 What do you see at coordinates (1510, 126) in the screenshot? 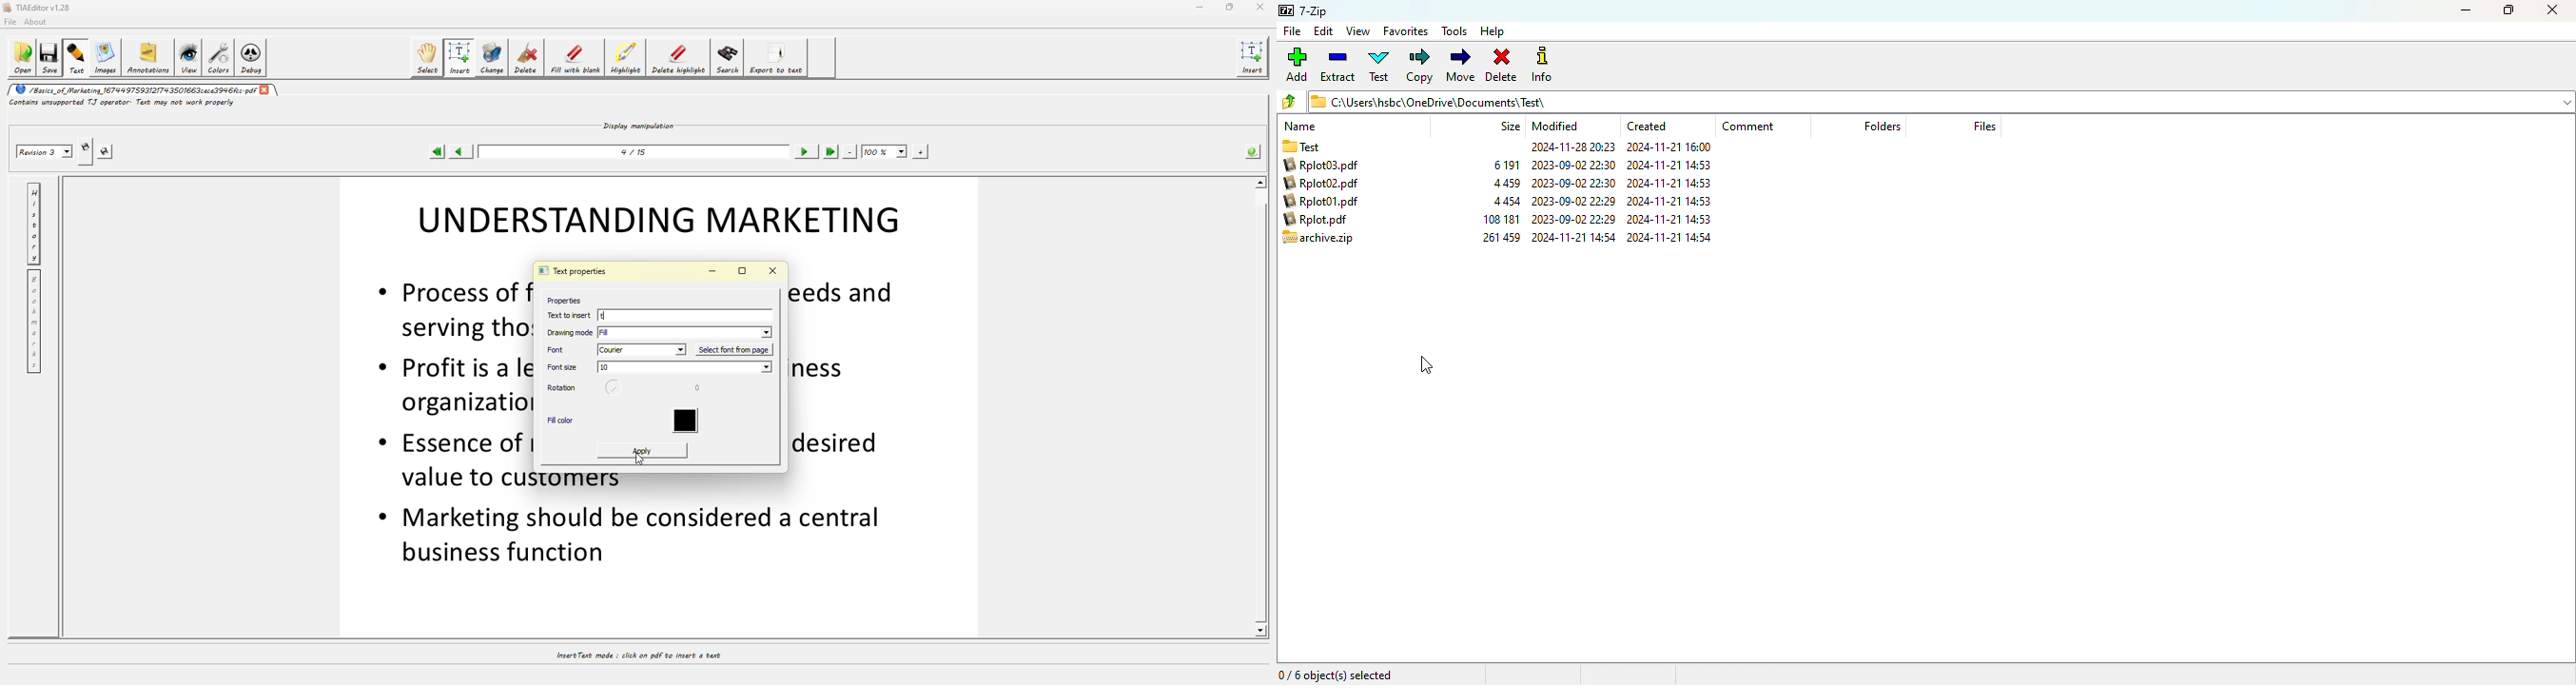
I see `size` at bounding box center [1510, 126].